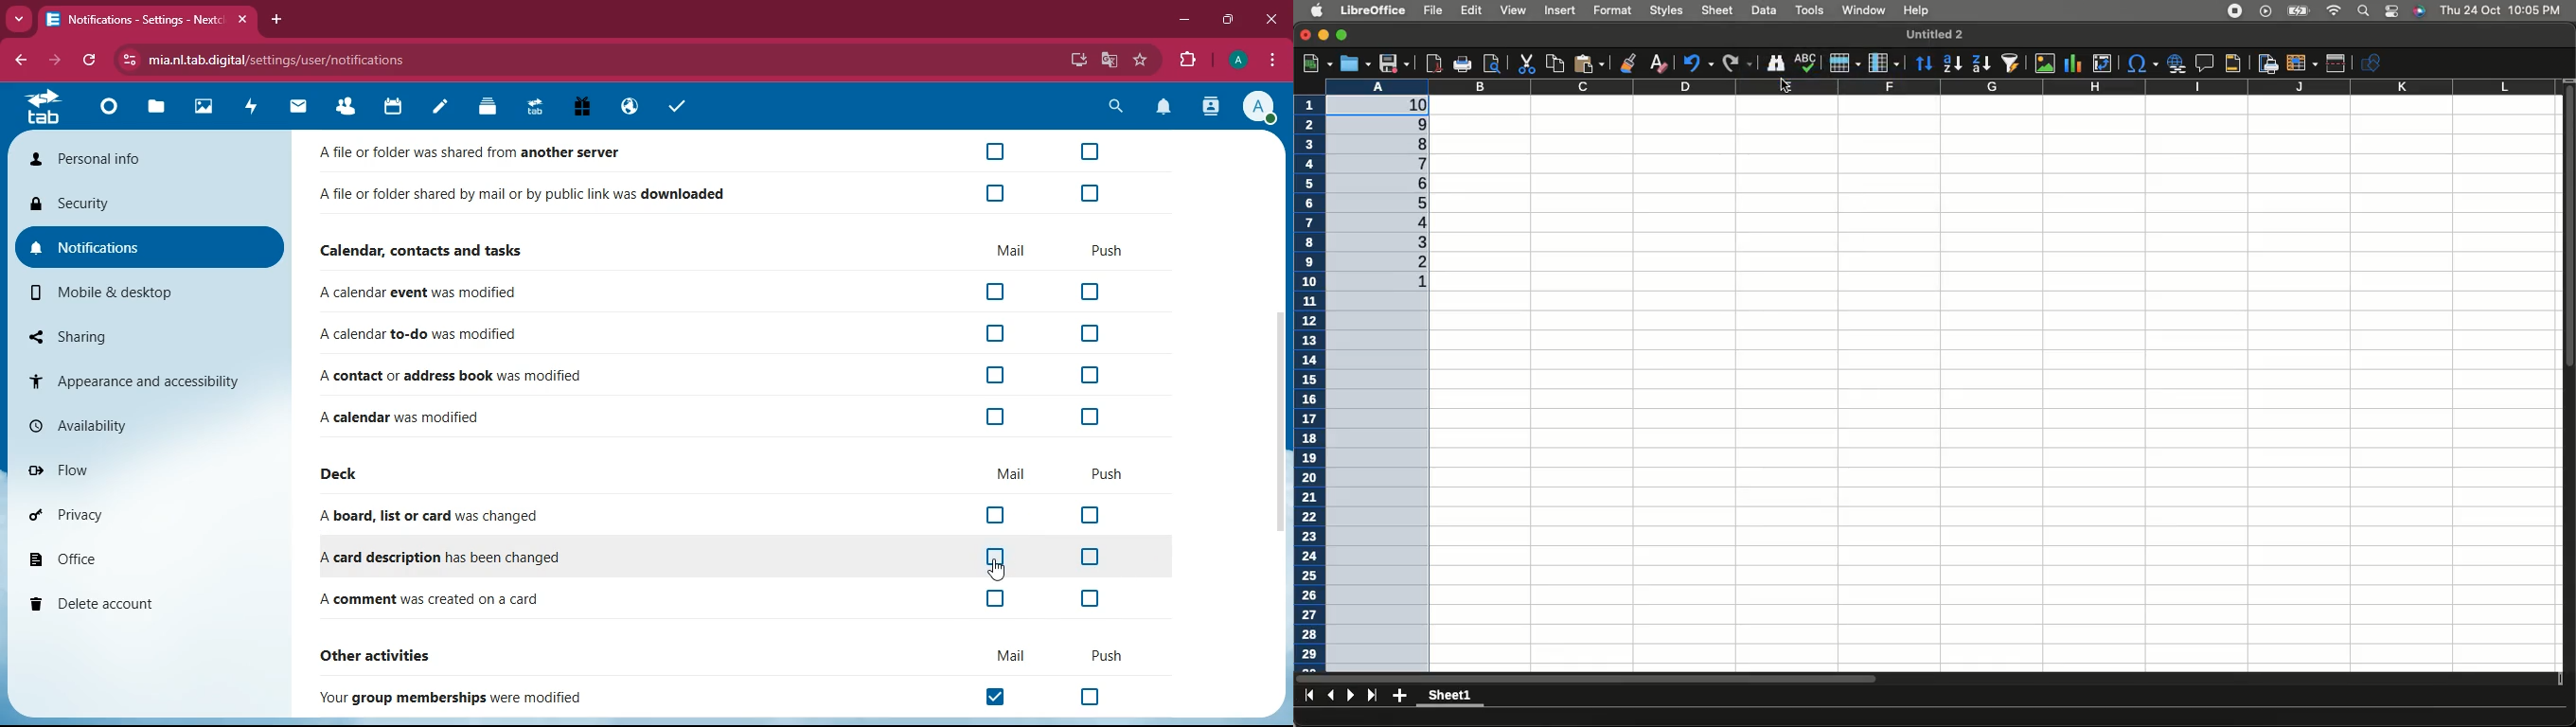  I want to click on Account, so click(1259, 106).